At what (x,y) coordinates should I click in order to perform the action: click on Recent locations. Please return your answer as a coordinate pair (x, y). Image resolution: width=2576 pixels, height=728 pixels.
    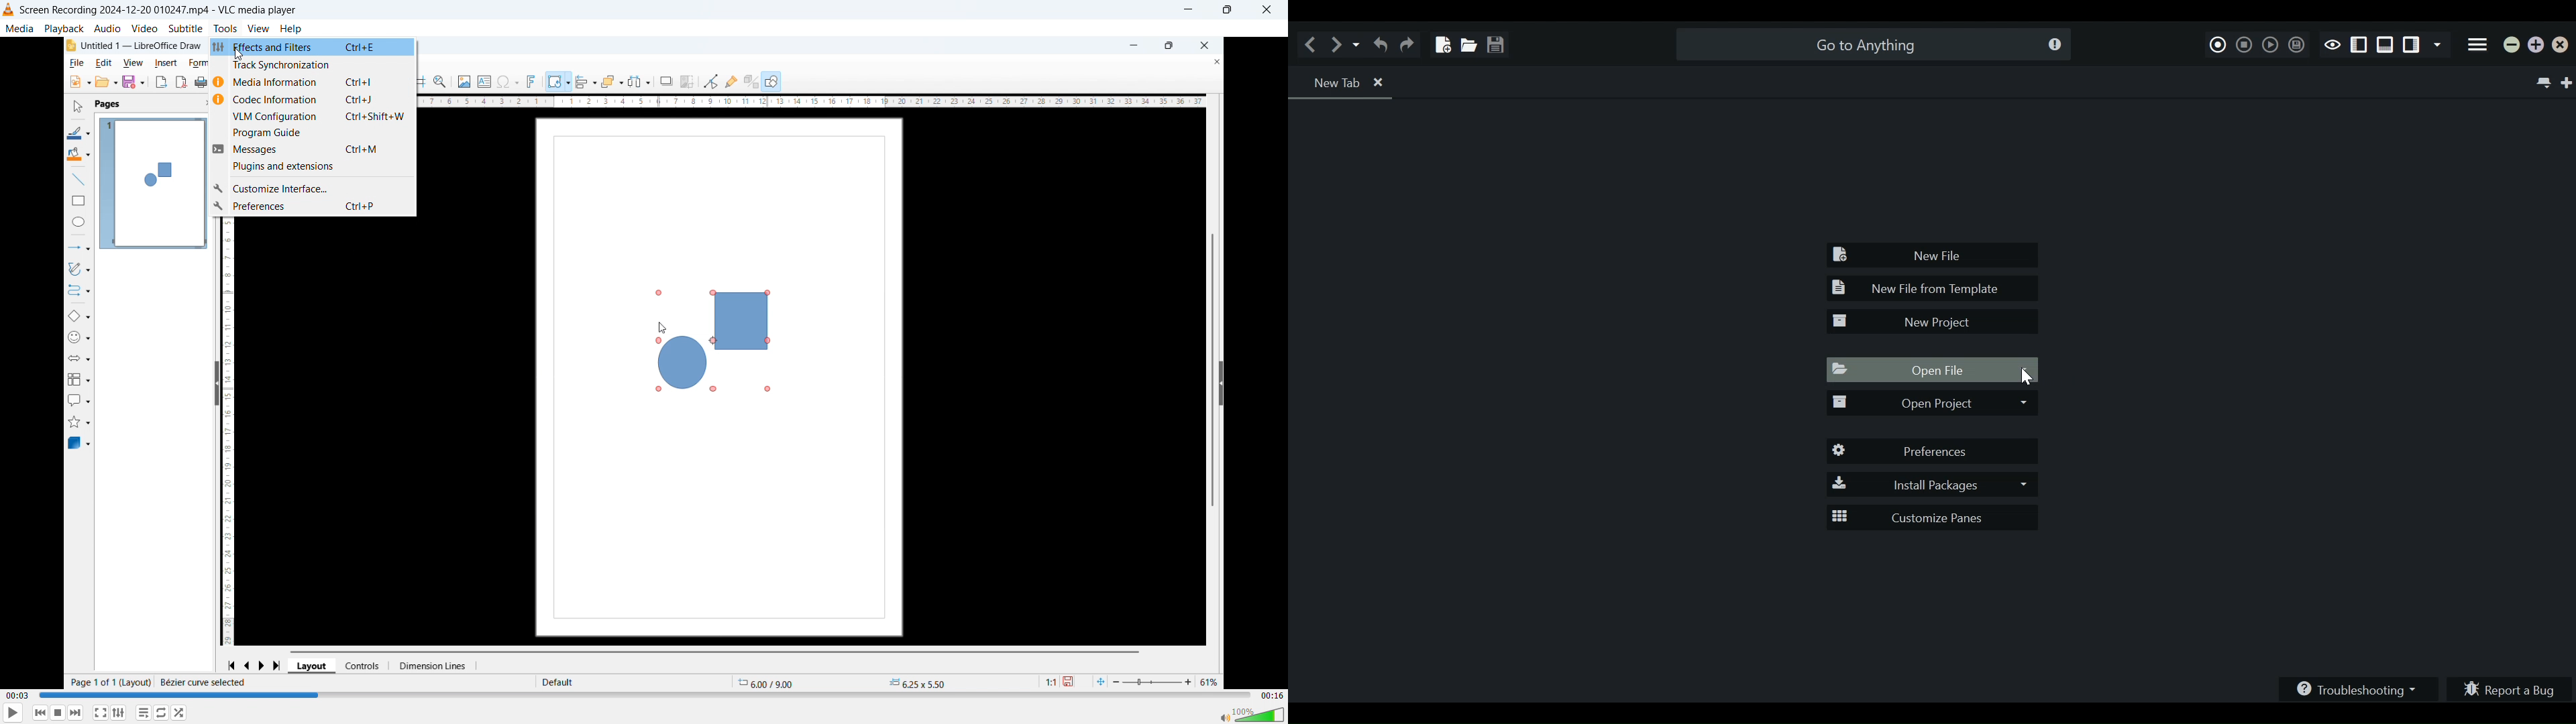
    Looking at the image, I should click on (1357, 44).